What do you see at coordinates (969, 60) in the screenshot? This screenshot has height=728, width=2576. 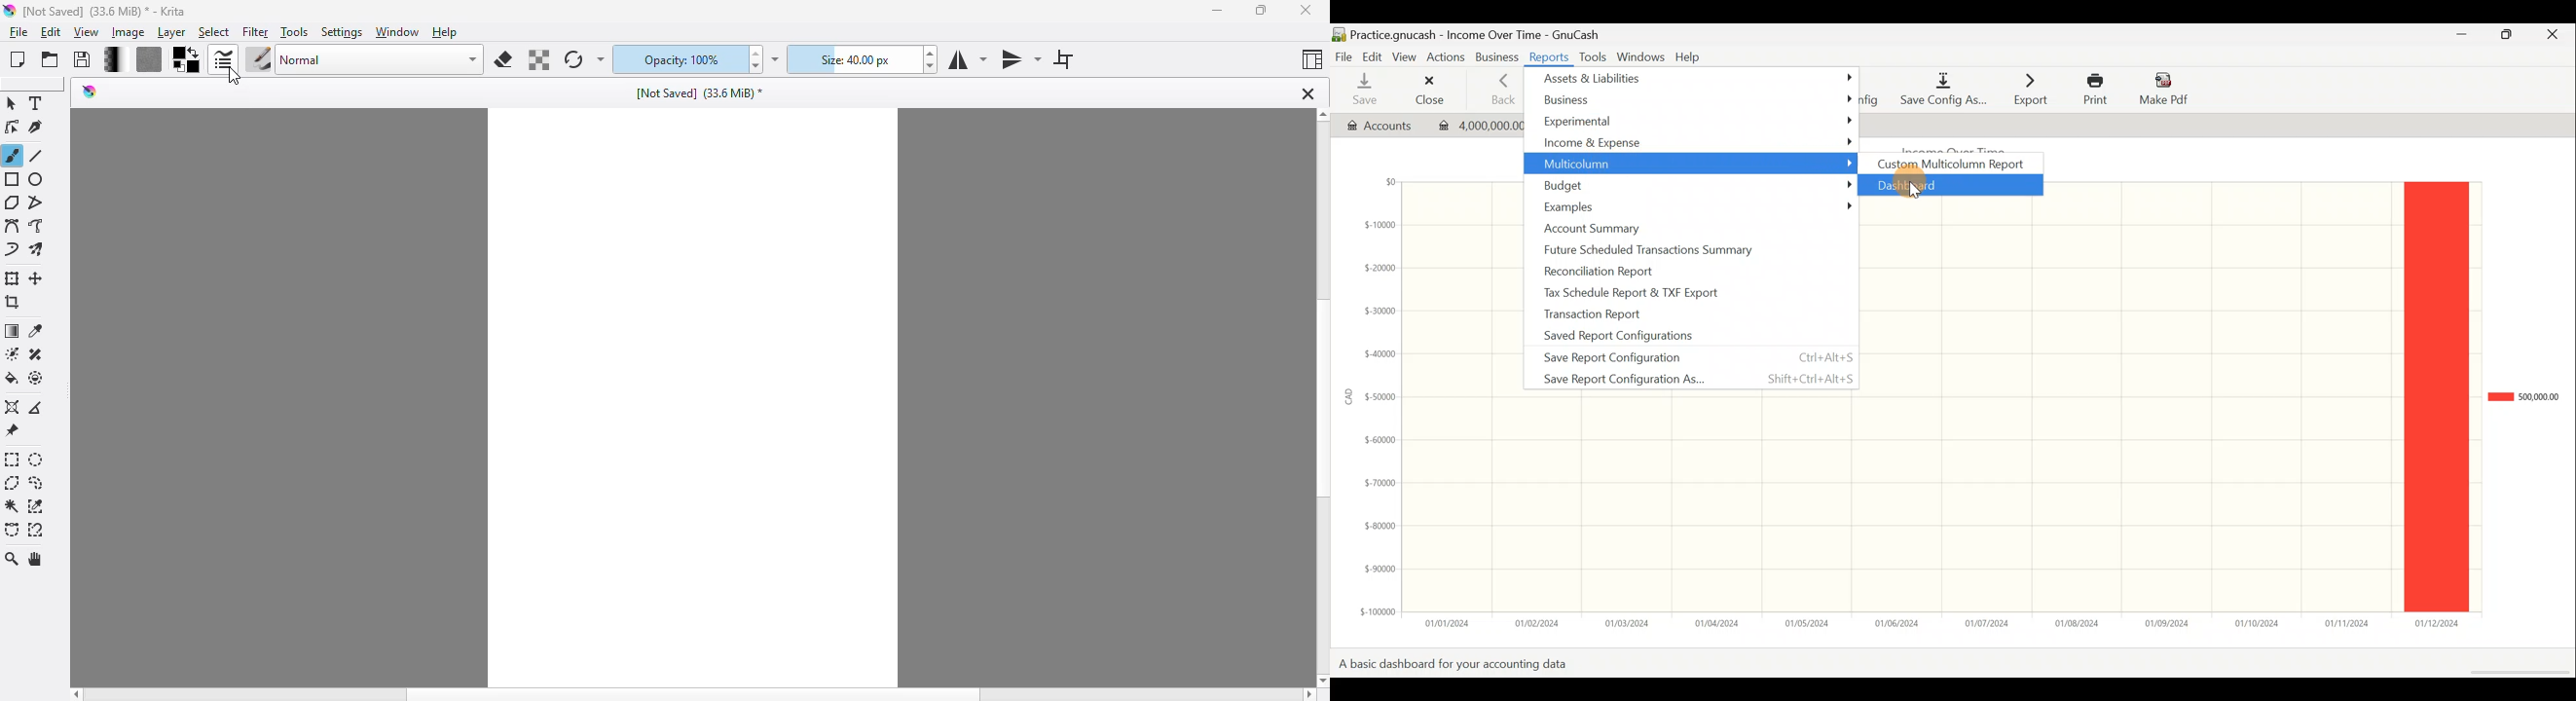 I see `horizontal mirror tool` at bounding box center [969, 60].